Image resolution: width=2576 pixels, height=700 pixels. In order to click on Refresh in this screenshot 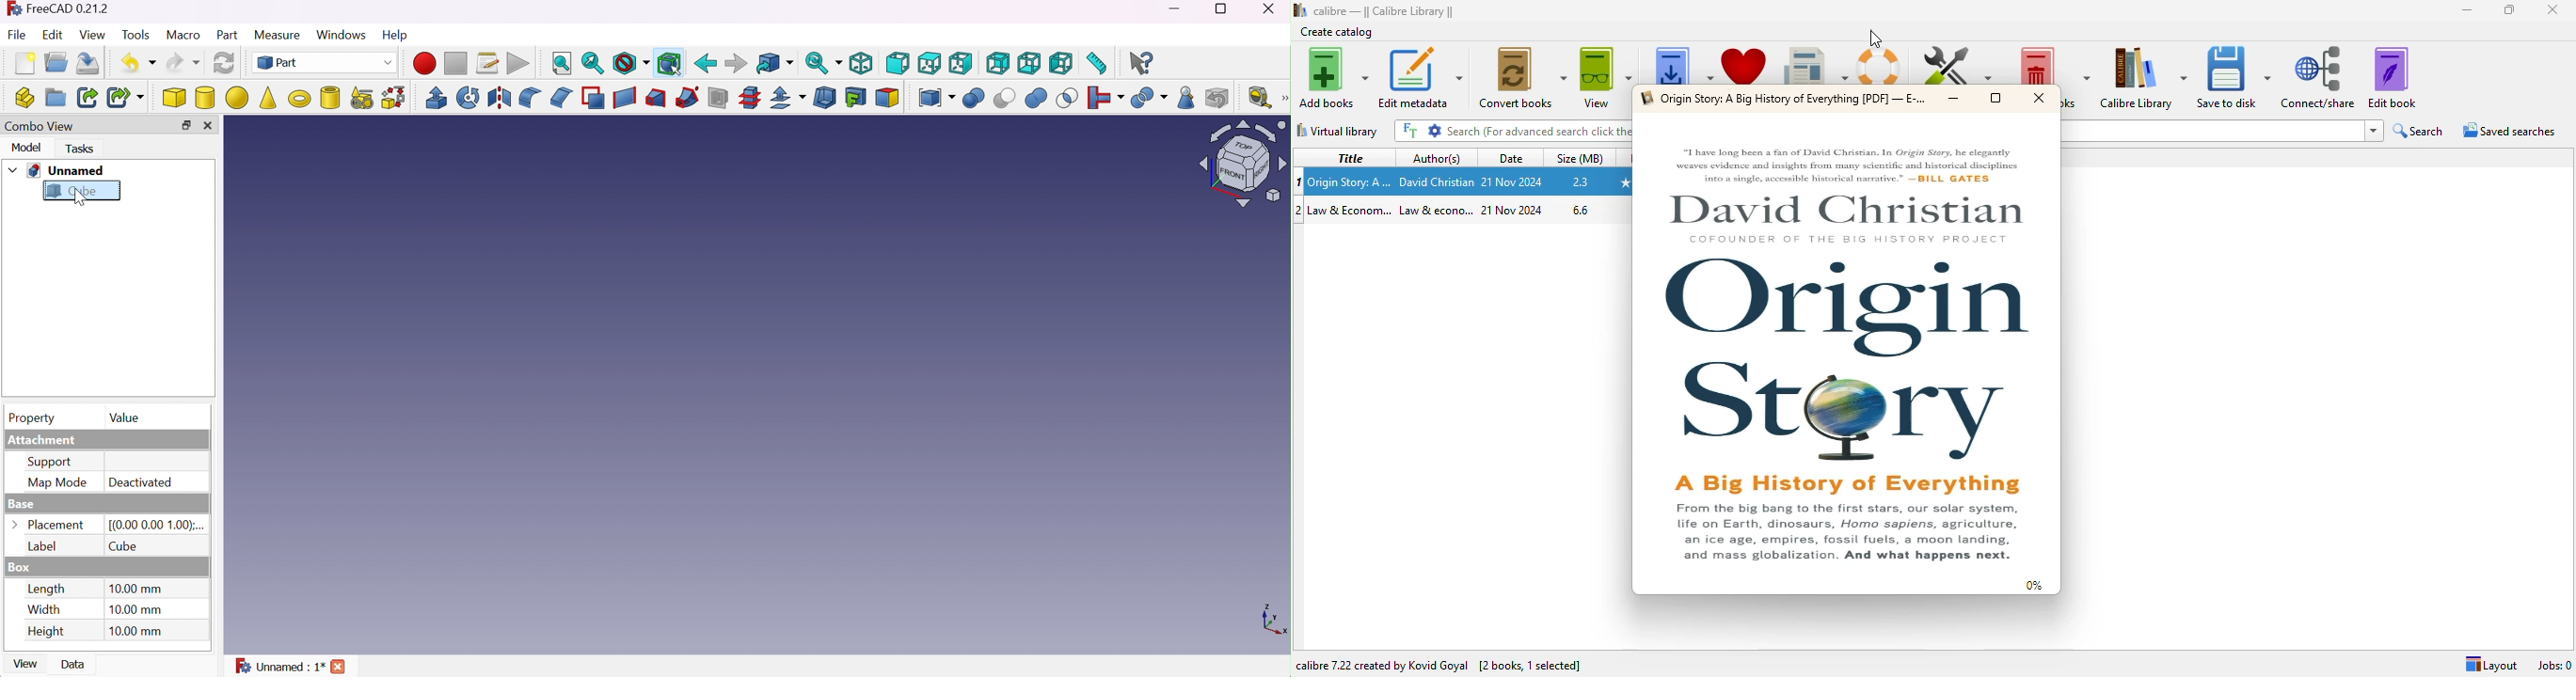, I will do `click(224, 64)`.